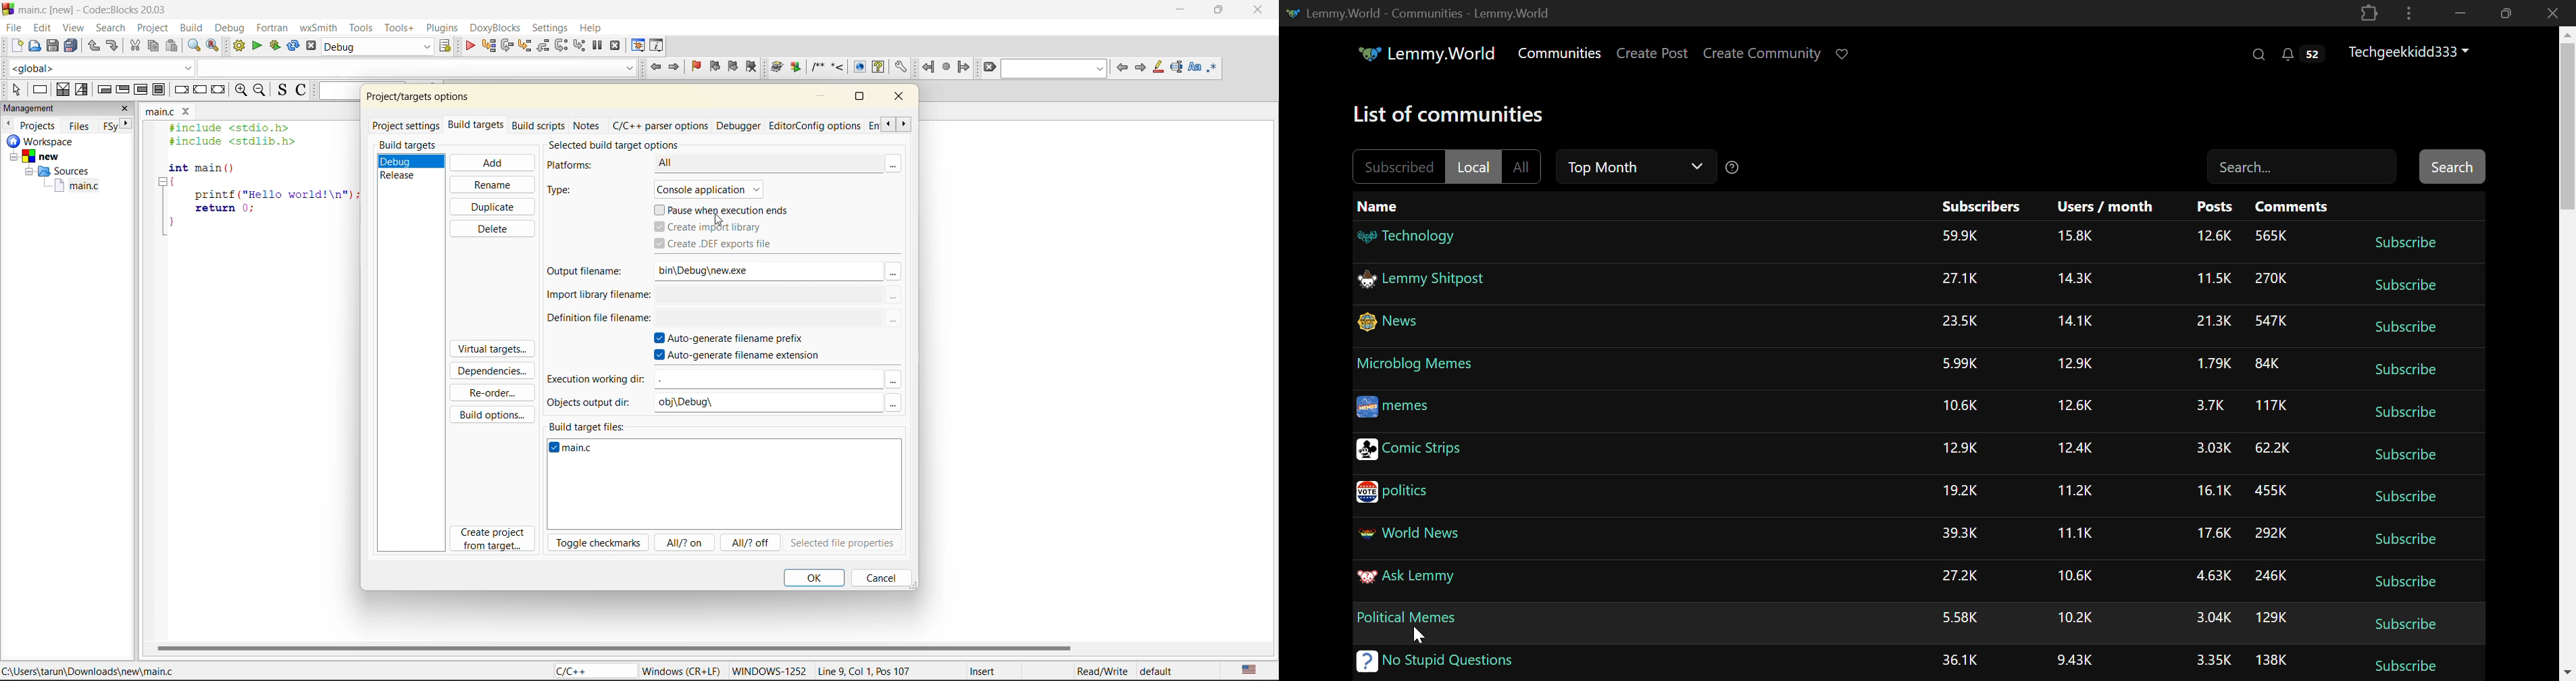 The height and width of the screenshot is (700, 2576). Describe the element at coordinates (2403, 453) in the screenshot. I see `Subscribe` at that location.